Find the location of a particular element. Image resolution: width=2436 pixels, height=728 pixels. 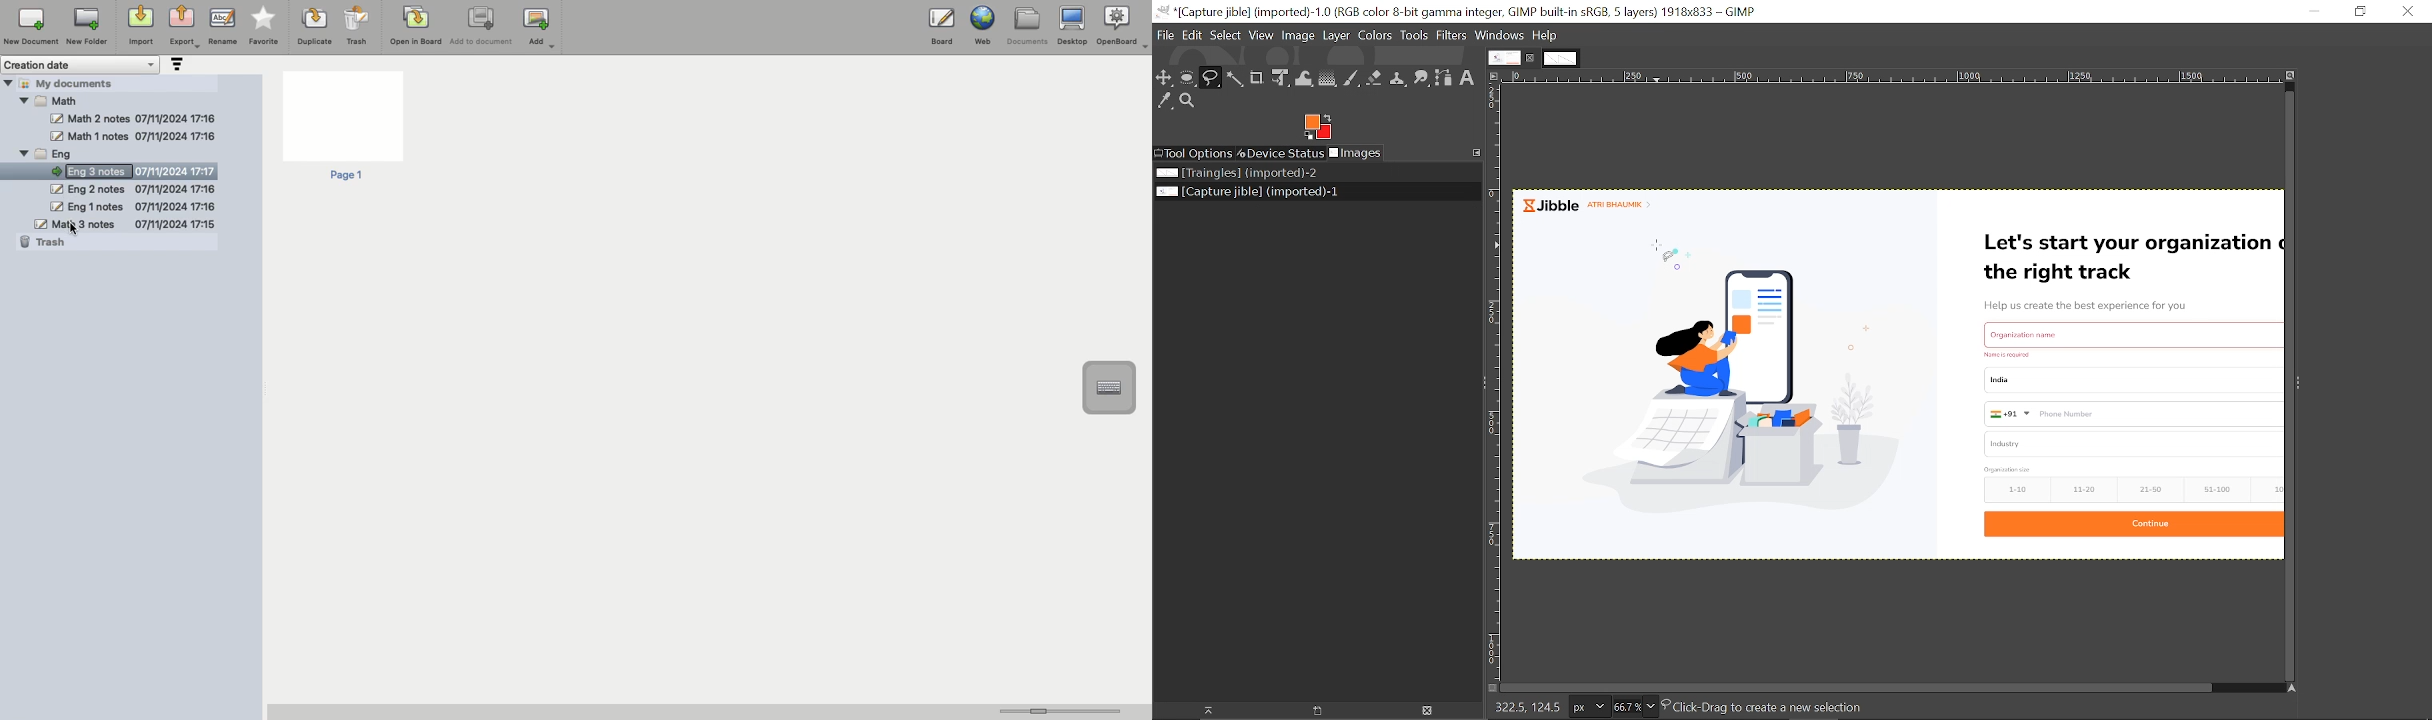

Add to document is located at coordinates (482, 27).